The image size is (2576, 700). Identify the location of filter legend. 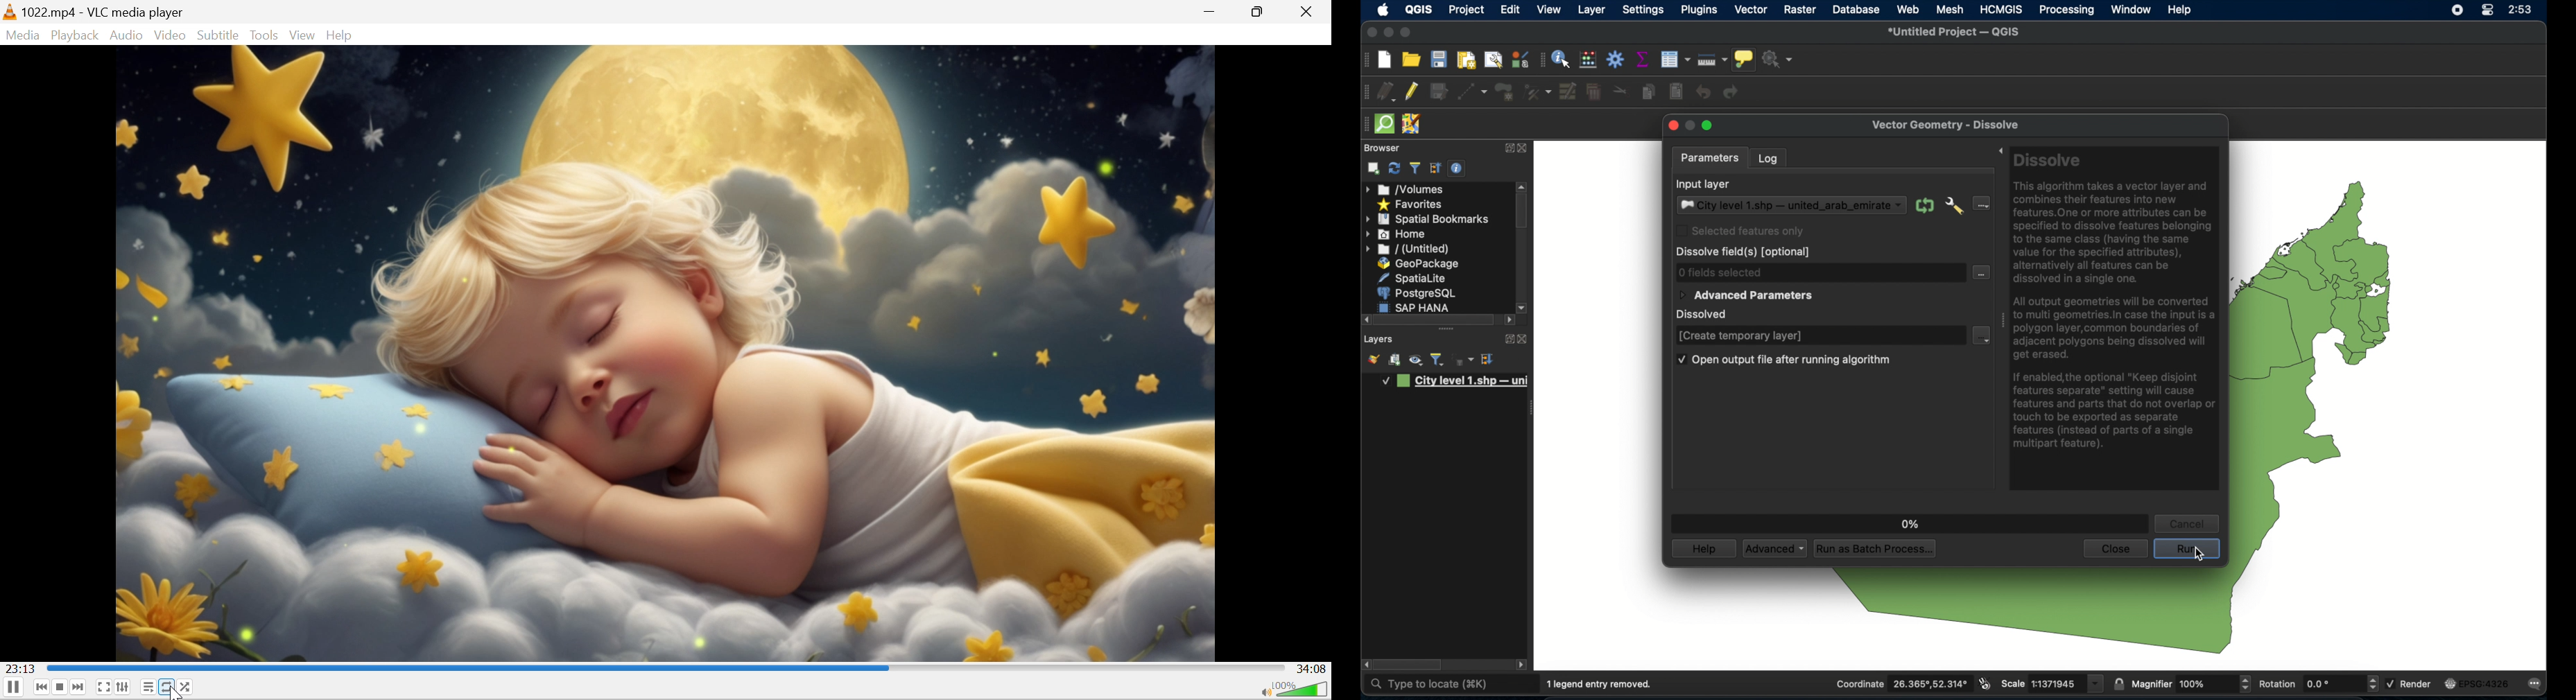
(1414, 169).